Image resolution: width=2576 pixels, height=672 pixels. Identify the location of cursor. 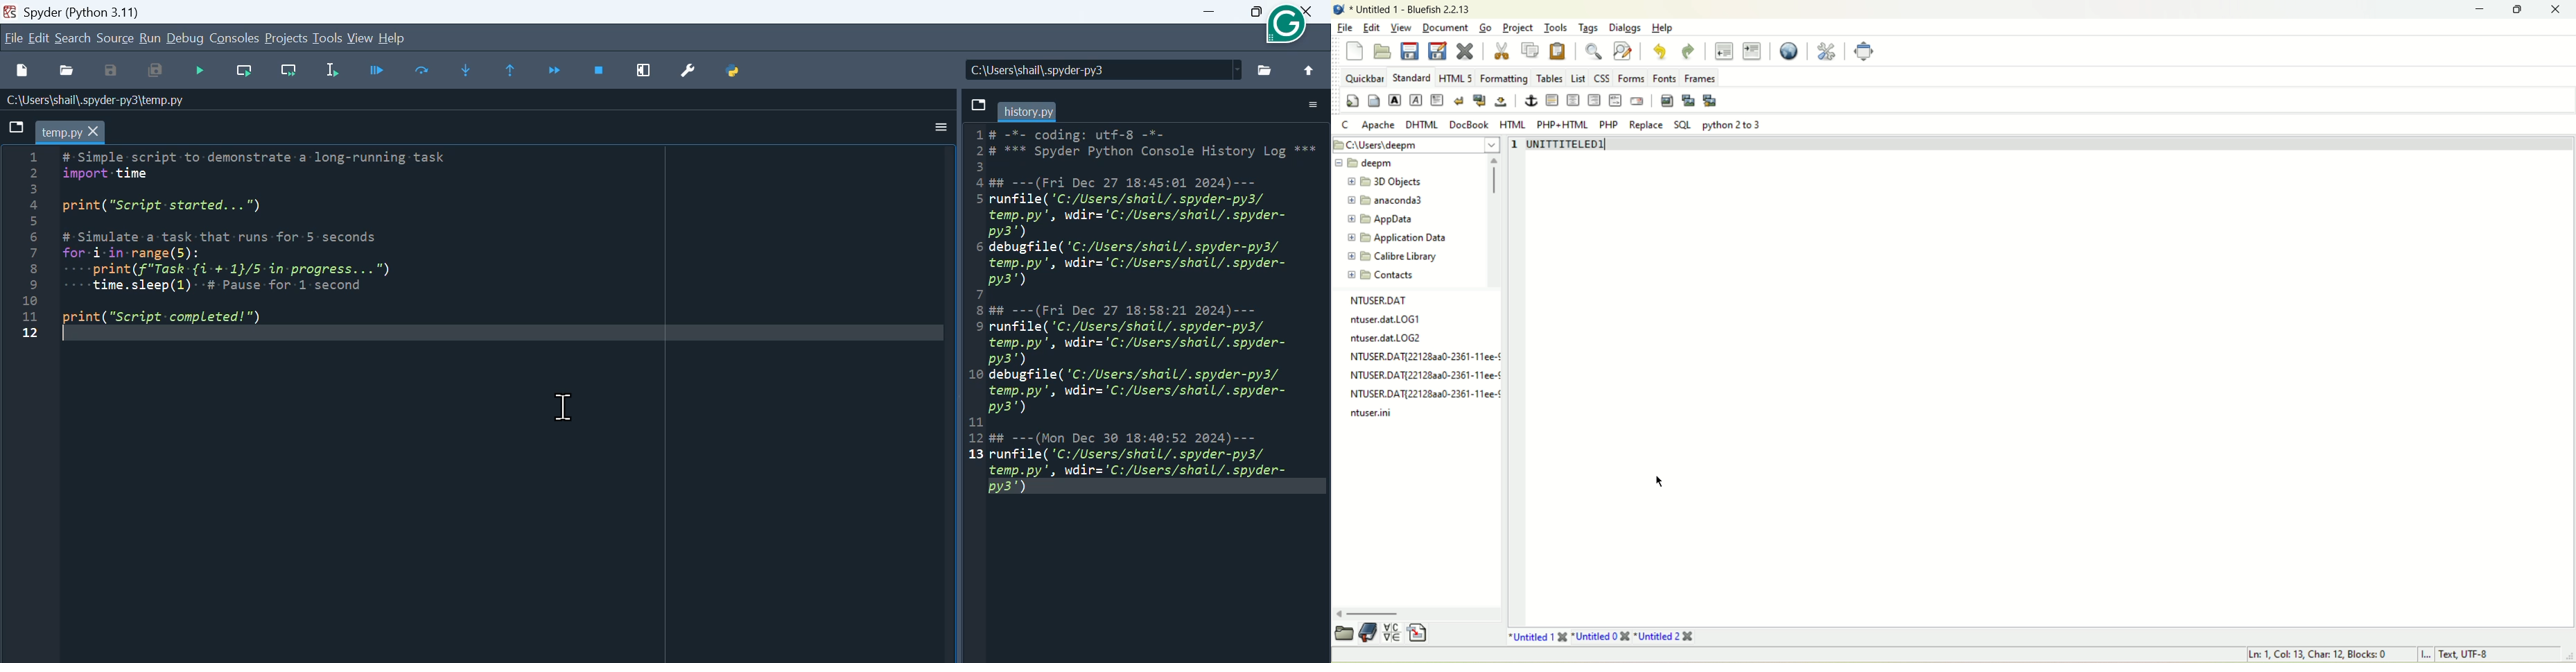
(1658, 481).